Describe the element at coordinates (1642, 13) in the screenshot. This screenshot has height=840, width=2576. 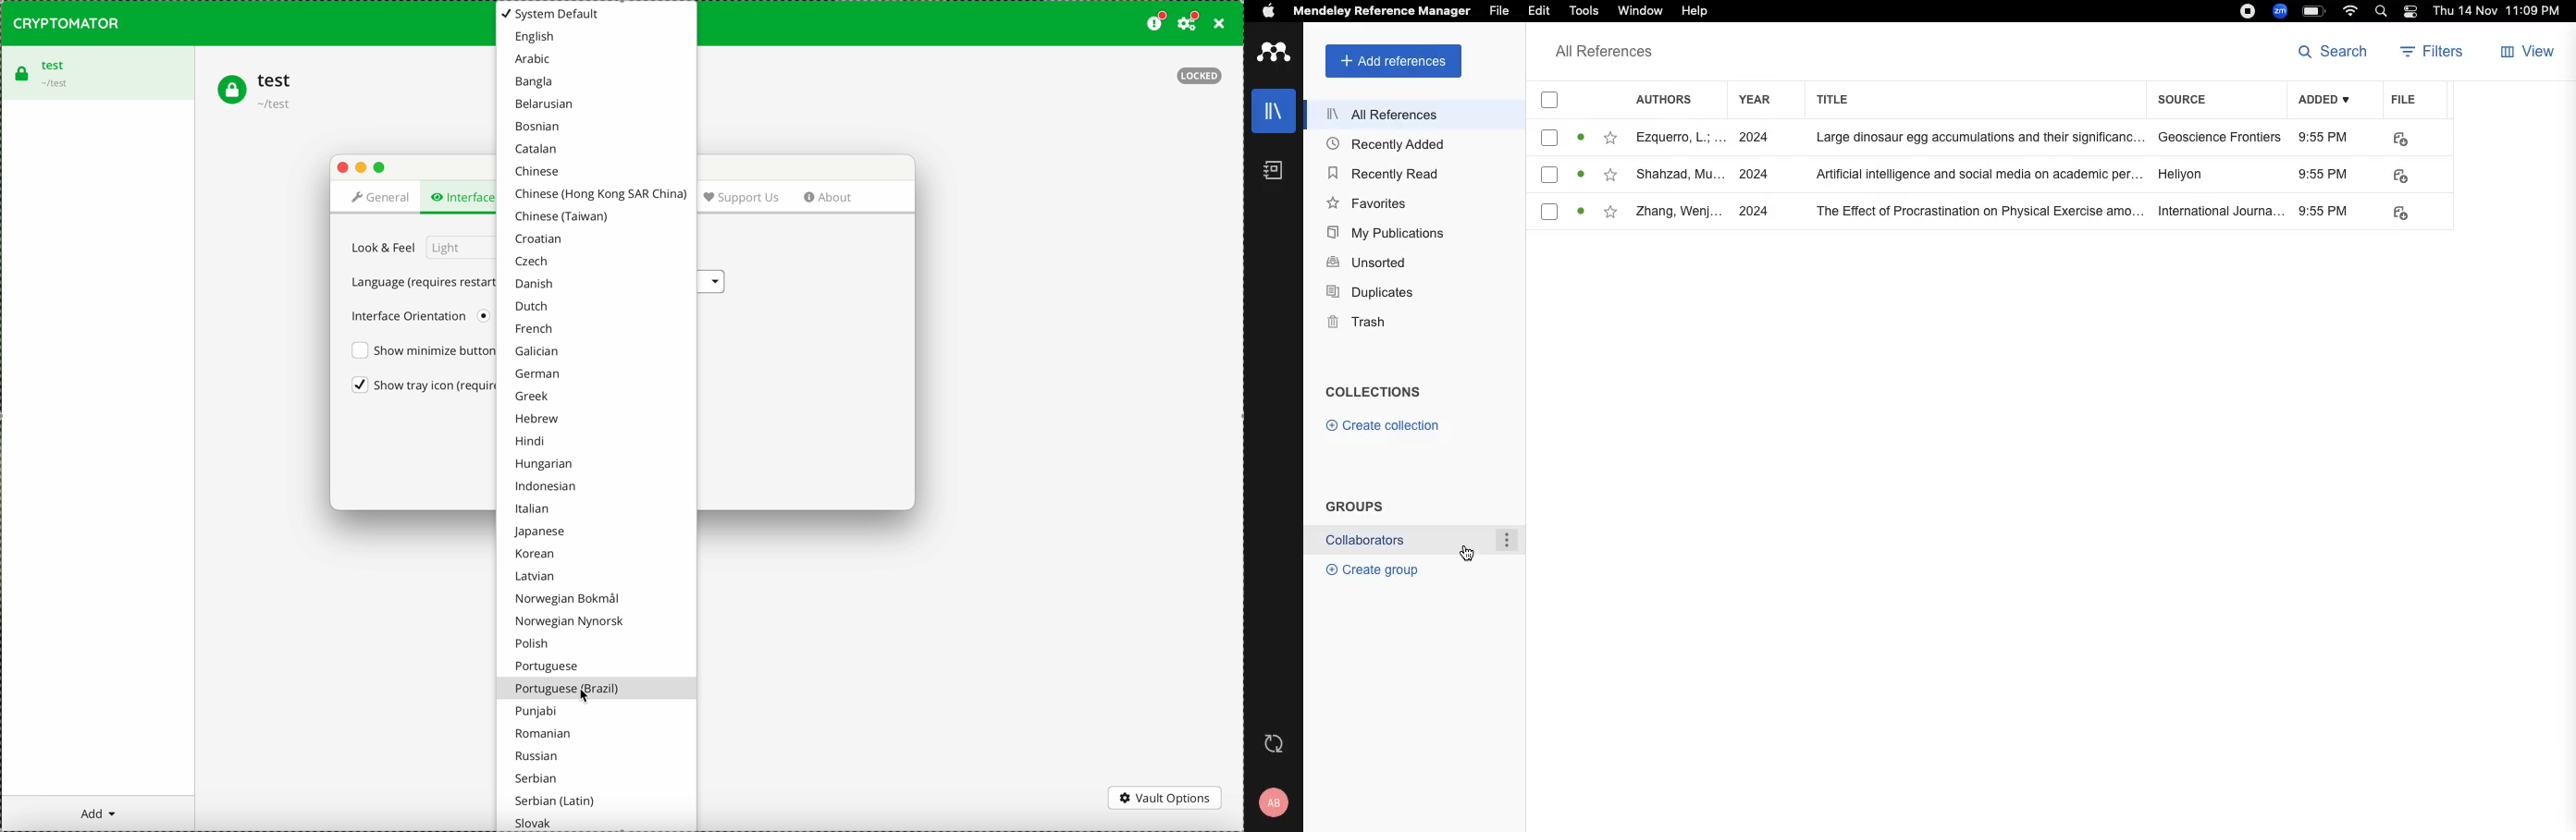
I see `‘Window` at that location.